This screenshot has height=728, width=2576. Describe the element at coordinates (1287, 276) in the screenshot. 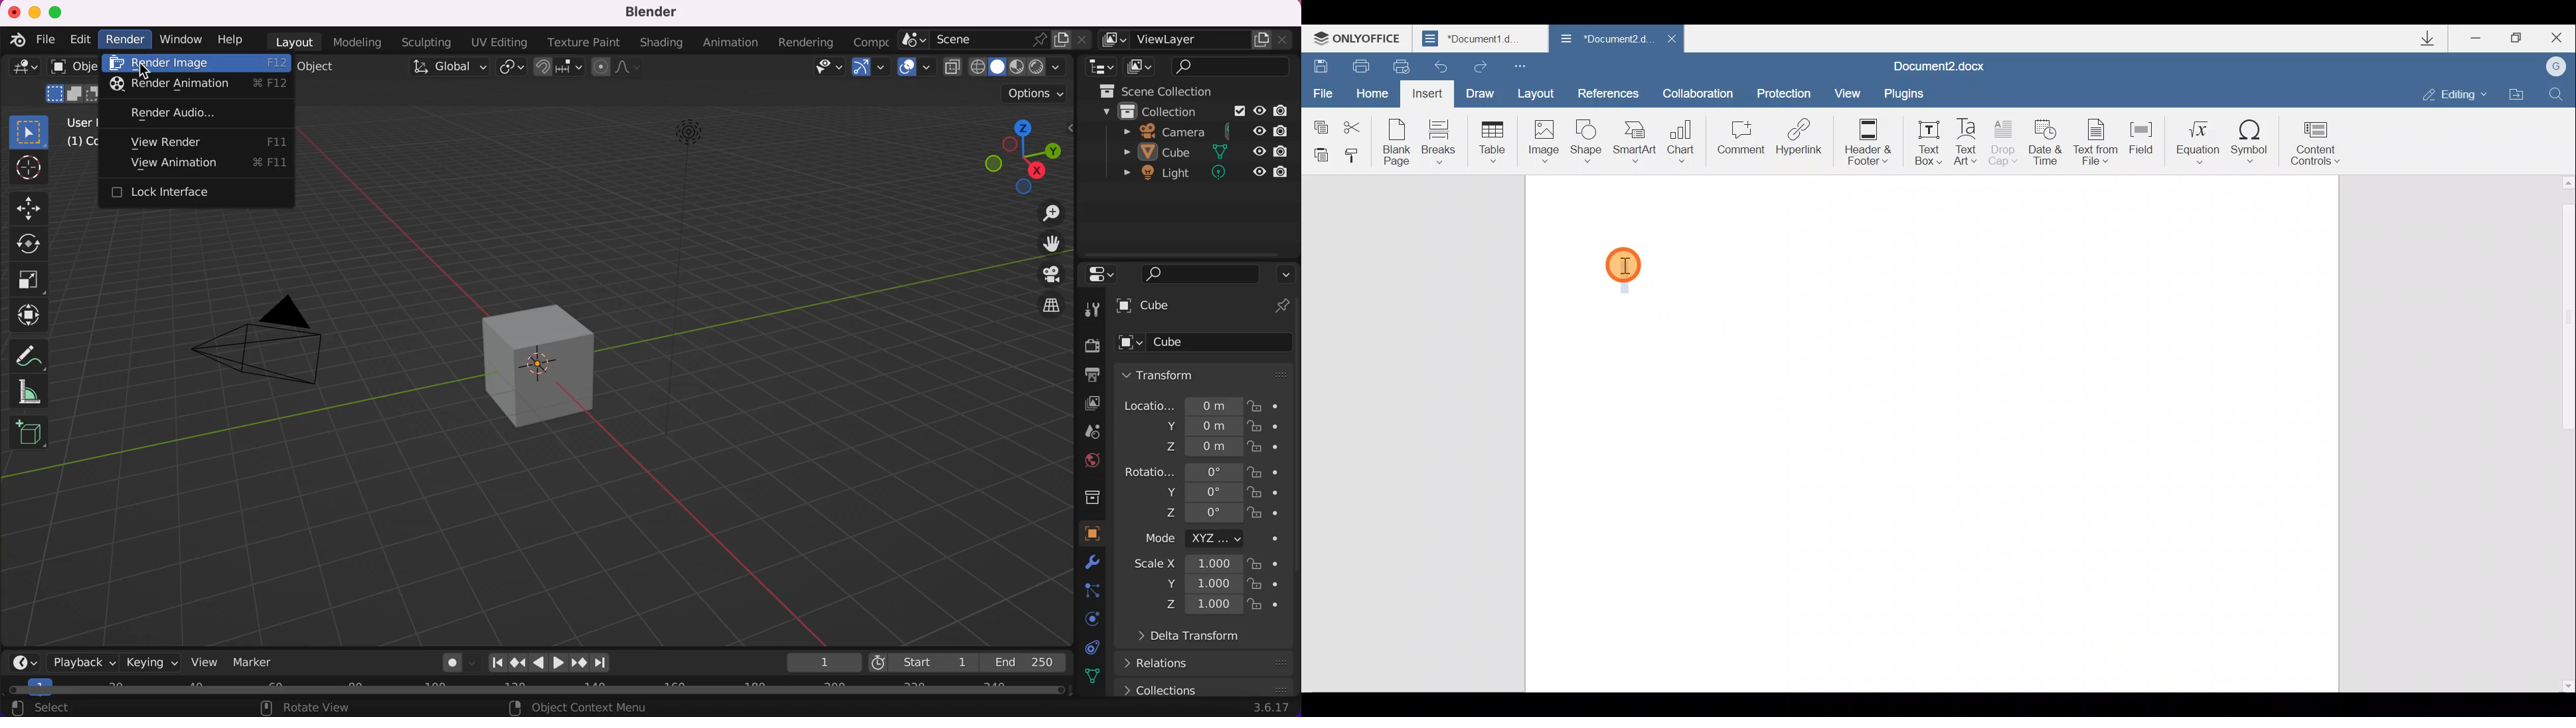

I see `options` at that location.